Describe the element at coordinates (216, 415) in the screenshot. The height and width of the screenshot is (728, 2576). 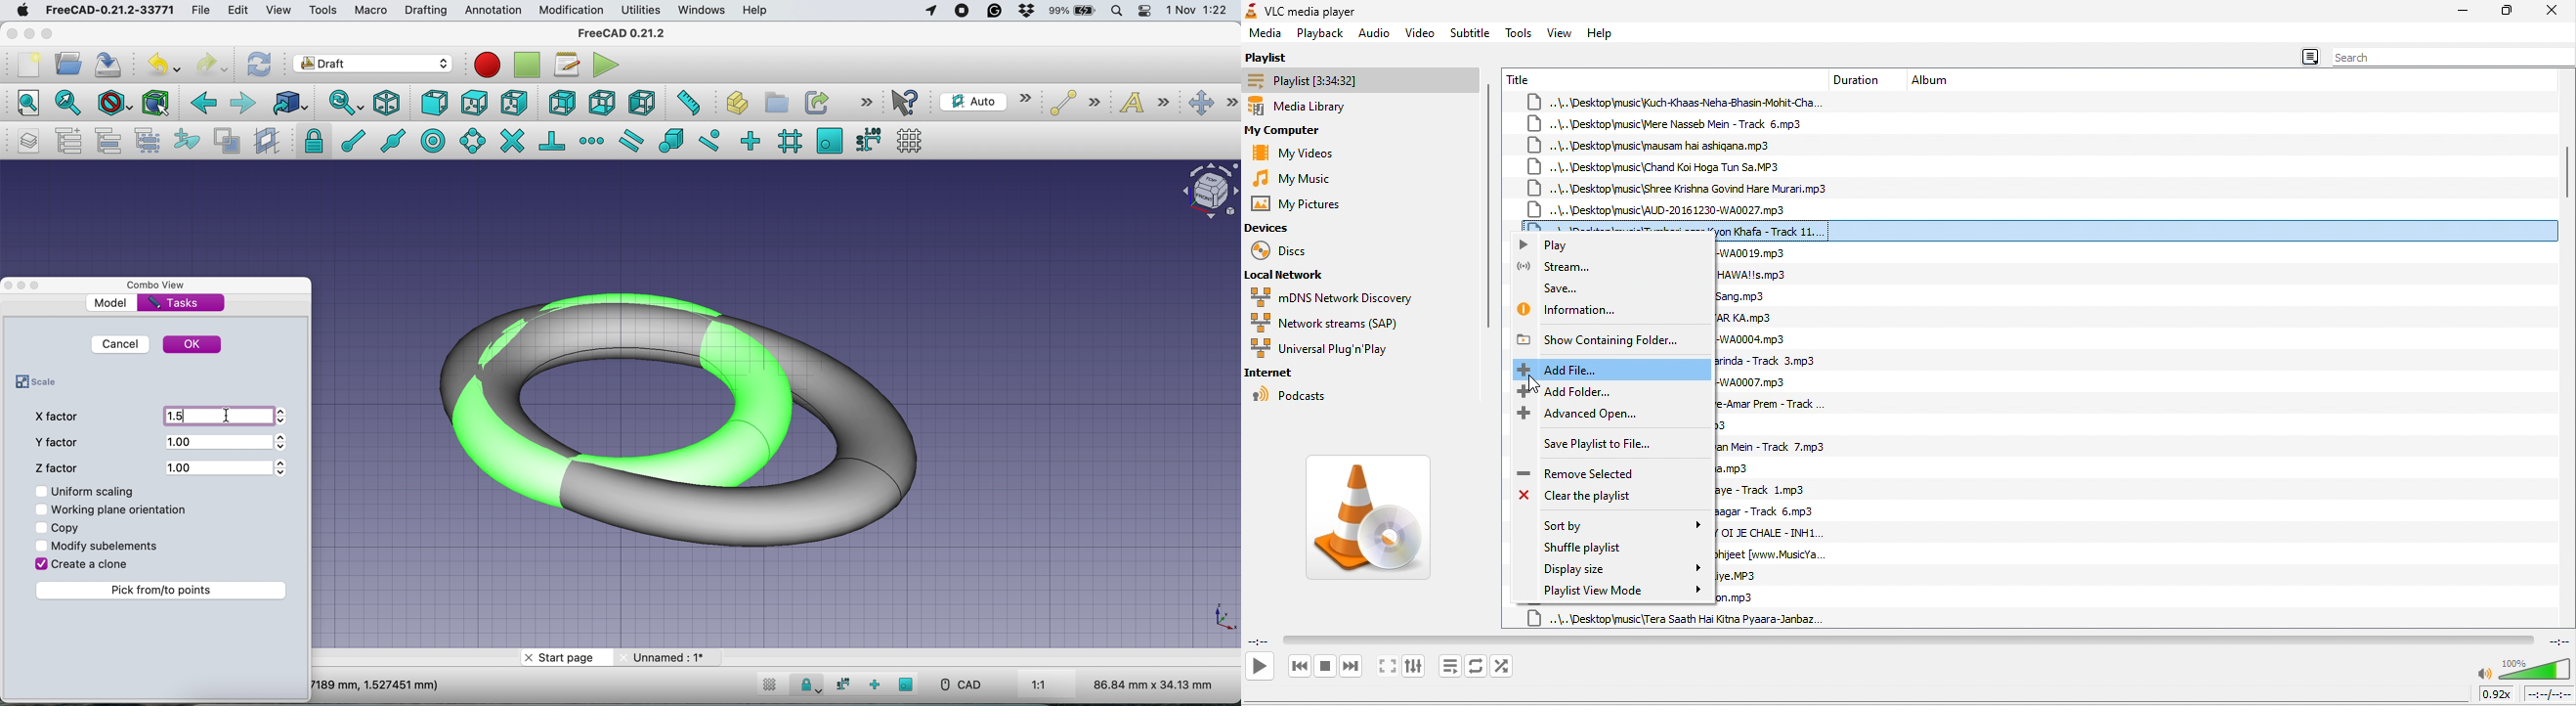
I see `1.5` at that location.